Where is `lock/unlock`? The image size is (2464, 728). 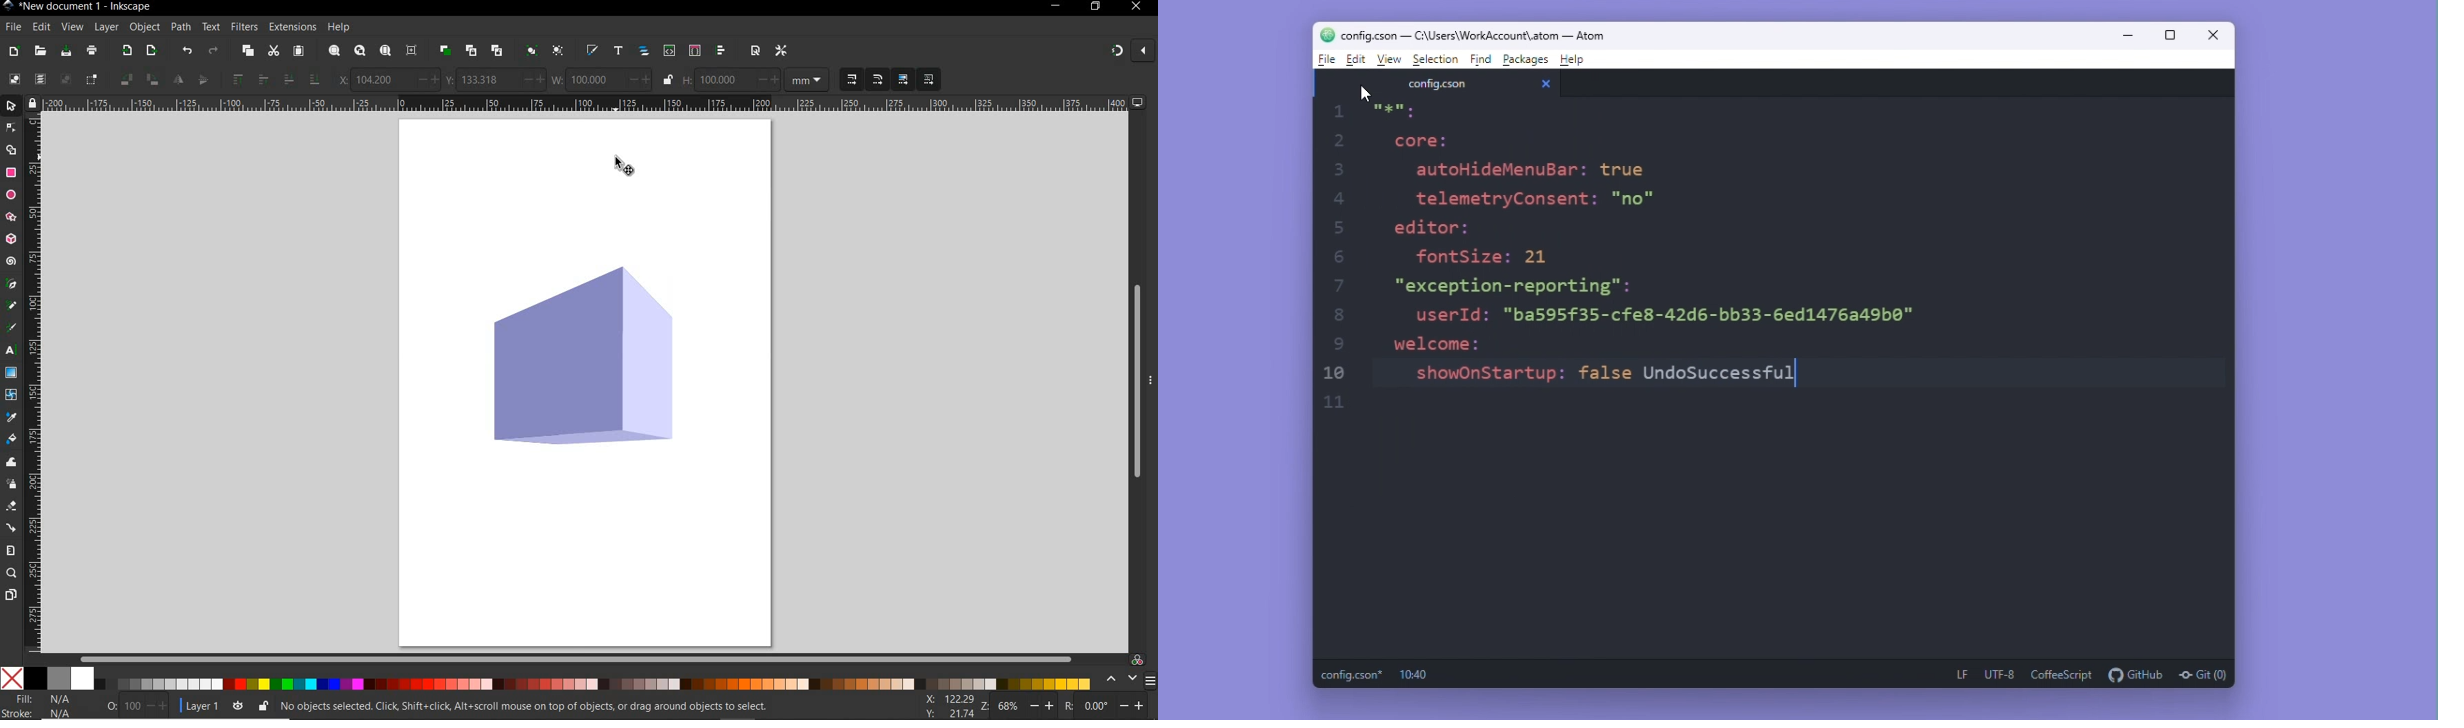
lock/unlock is located at coordinates (262, 704).